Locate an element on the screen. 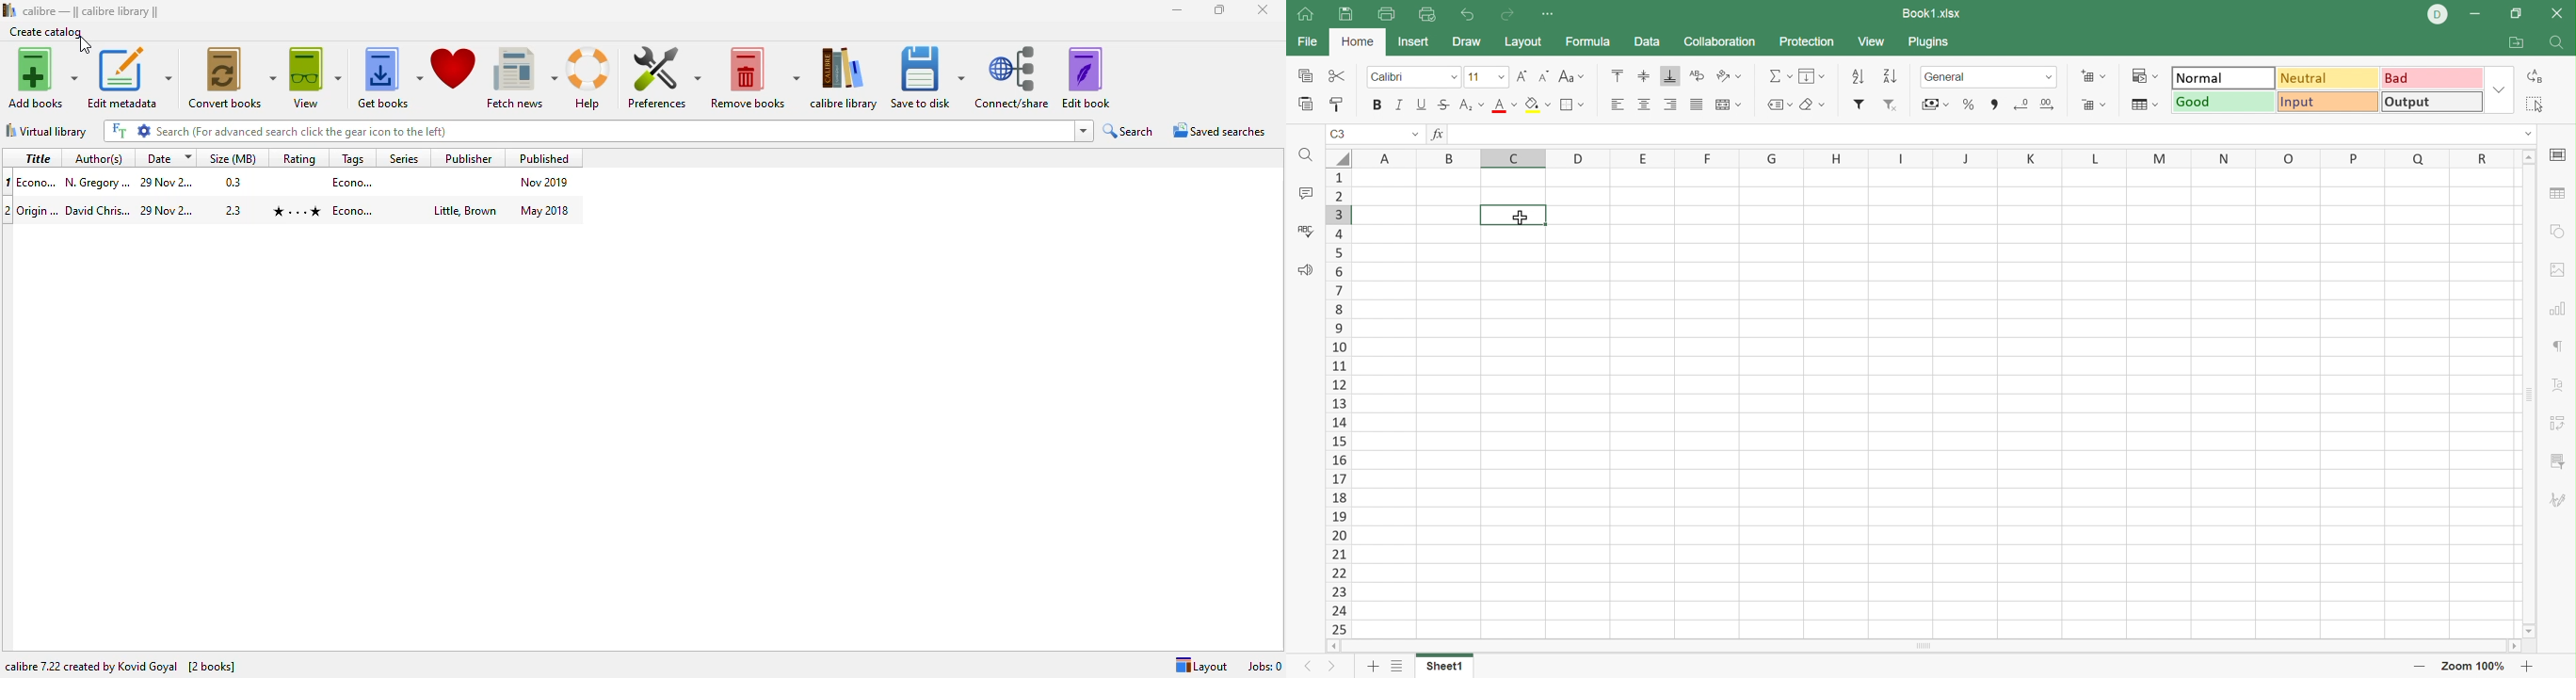 This screenshot has width=2576, height=700. Italic is located at coordinates (1398, 103).